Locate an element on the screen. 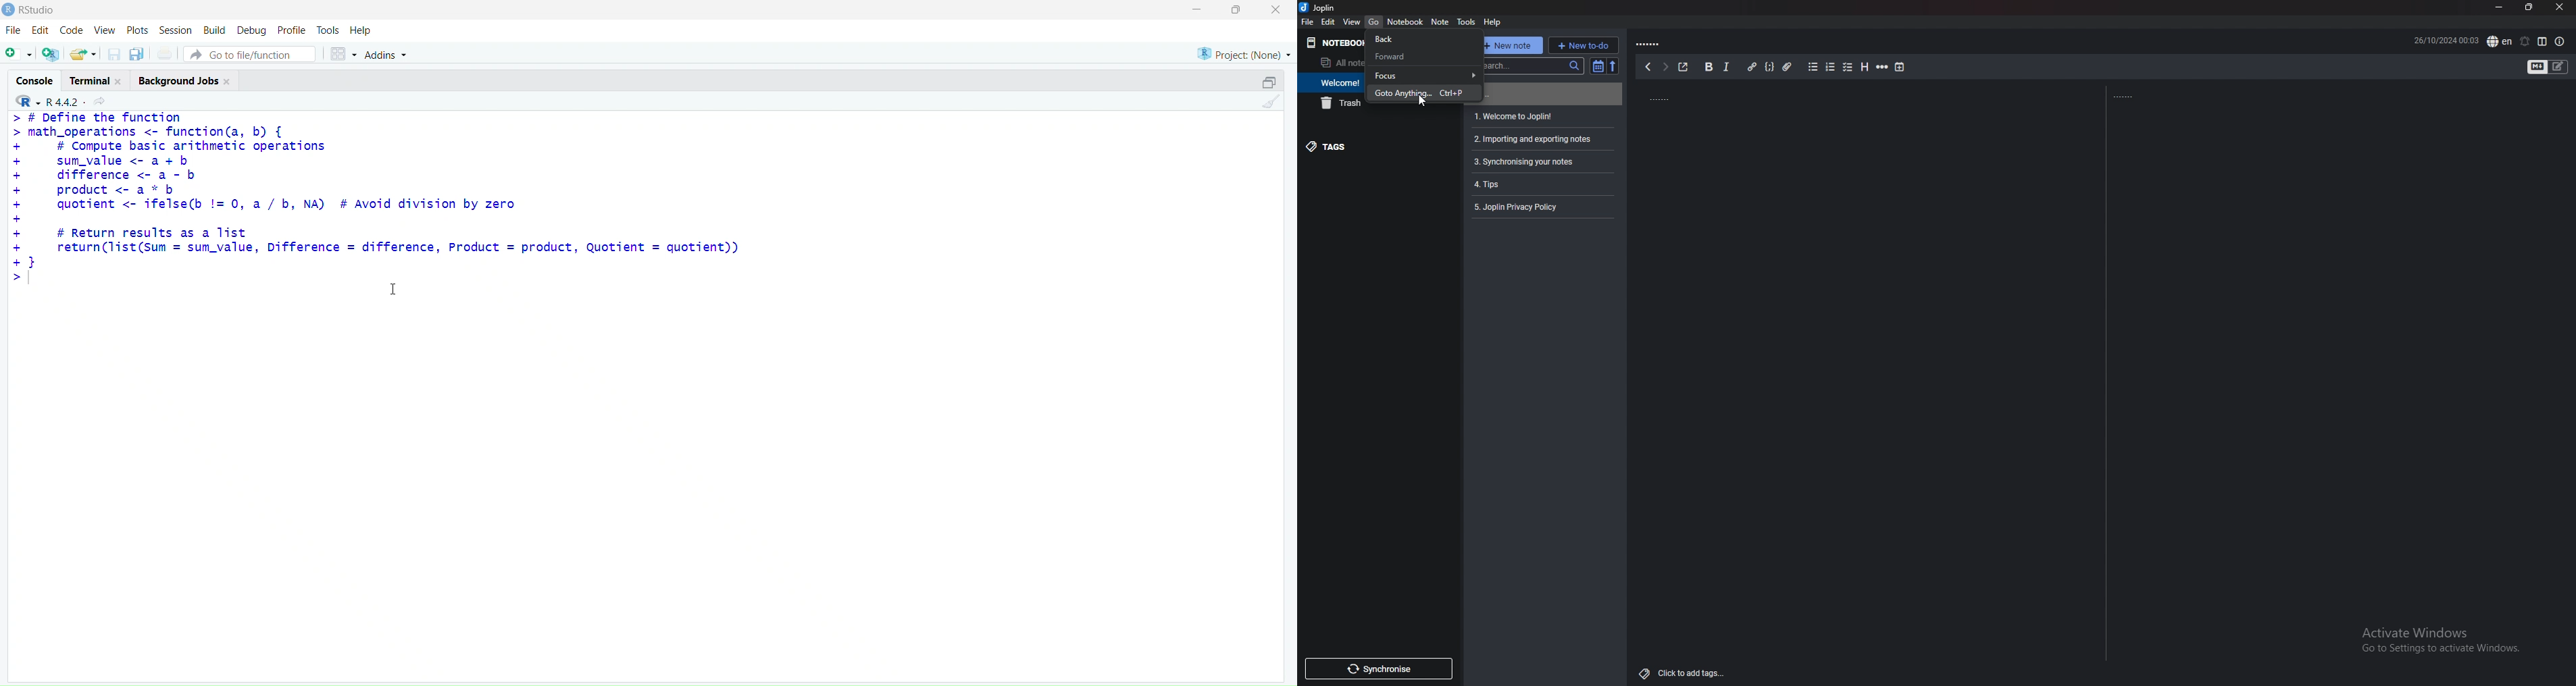 This screenshot has width=2576, height=700. heading is located at coordinates (1864, 67).